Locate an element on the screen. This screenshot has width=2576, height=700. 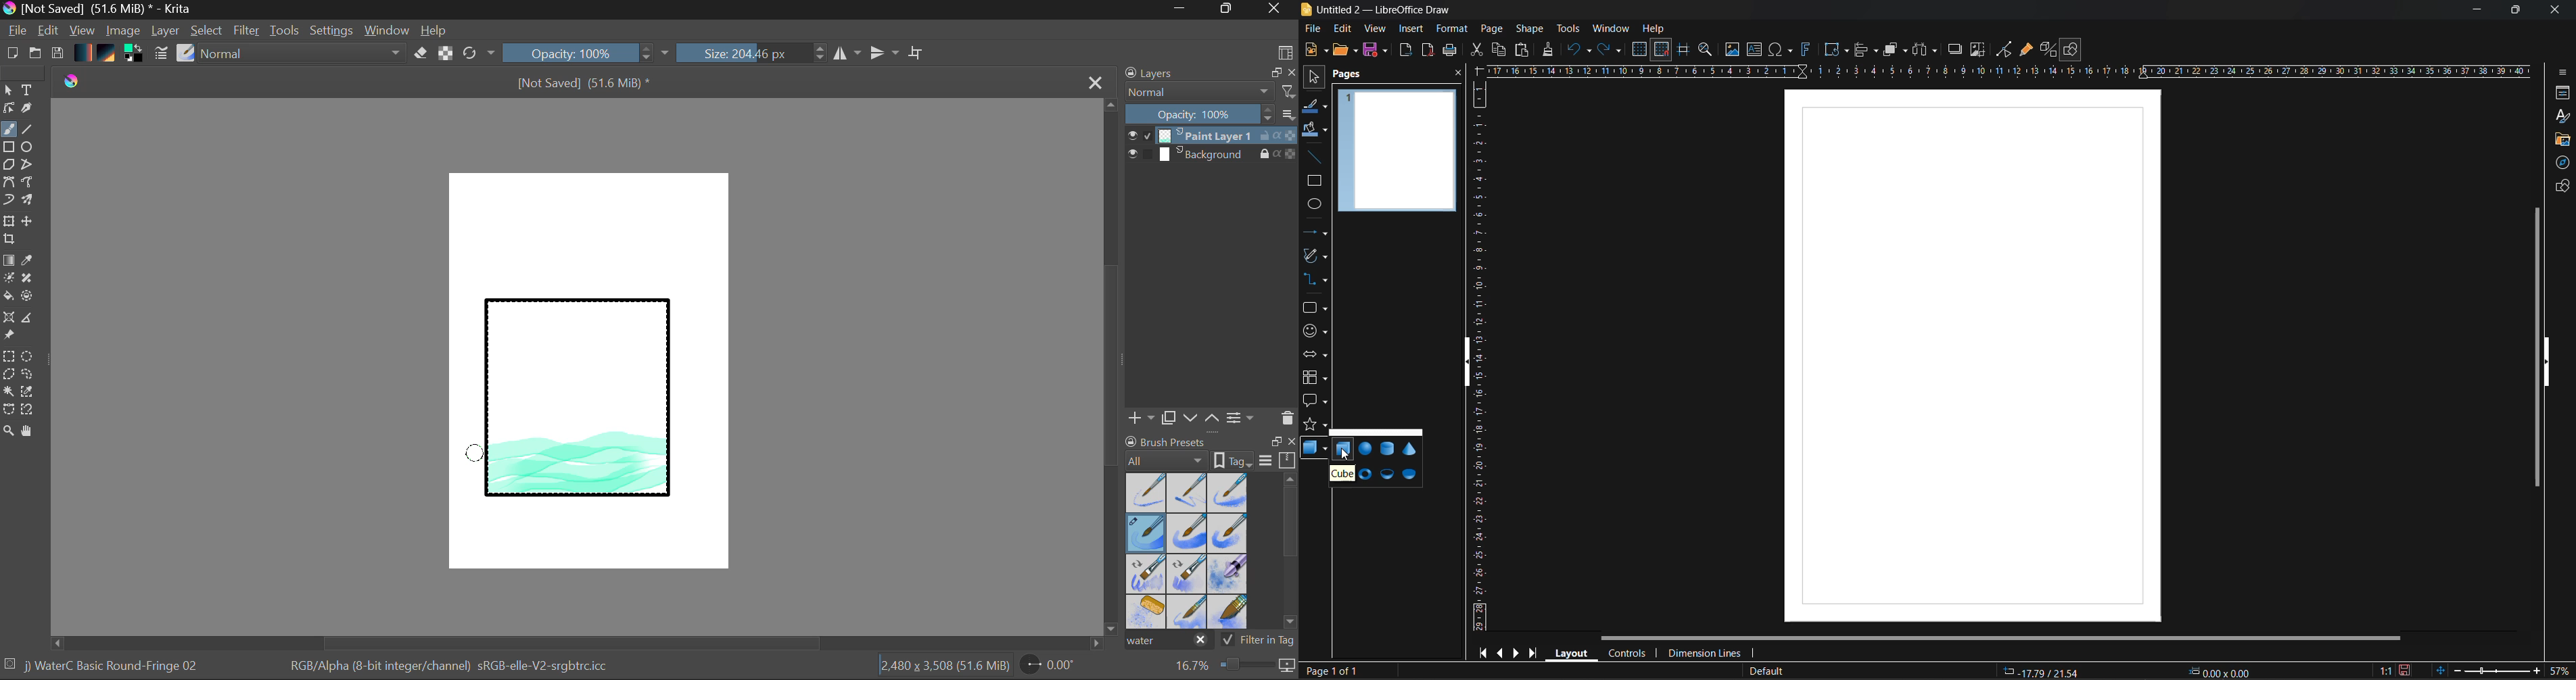
close is located at coordinates (1456, 76).